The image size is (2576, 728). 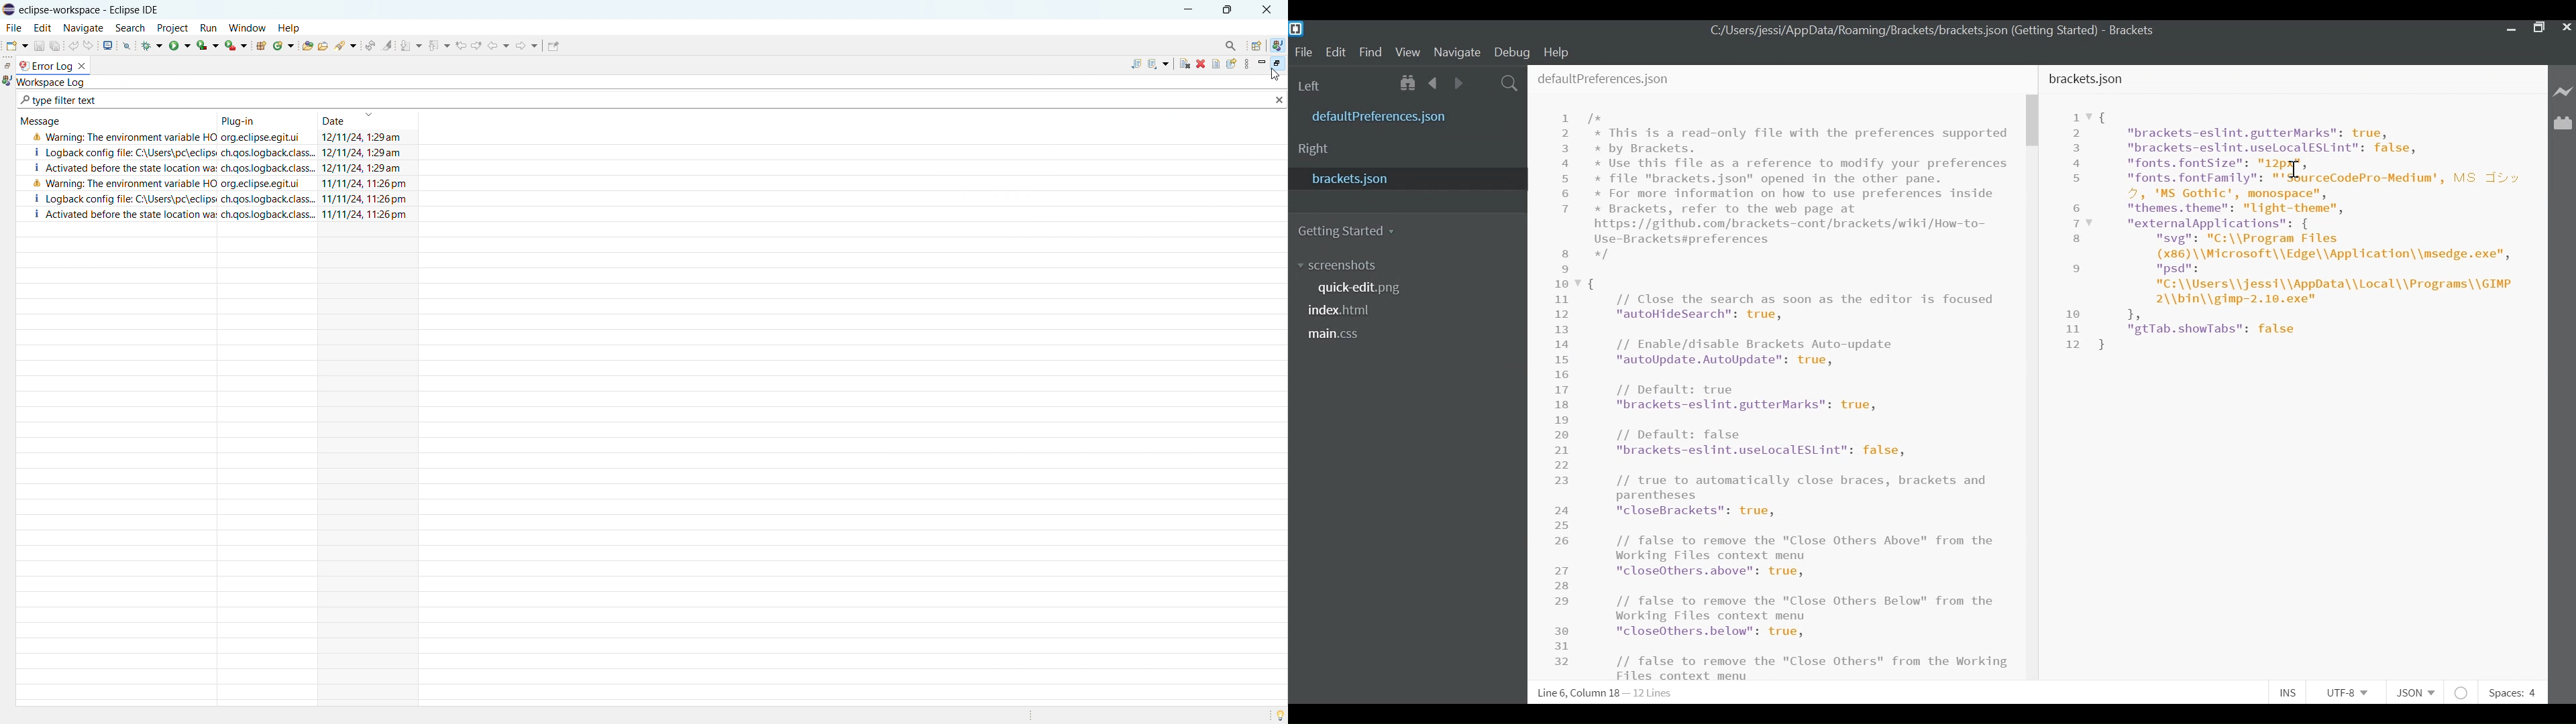 I want to click on new java type, so click(x=262, y=46).